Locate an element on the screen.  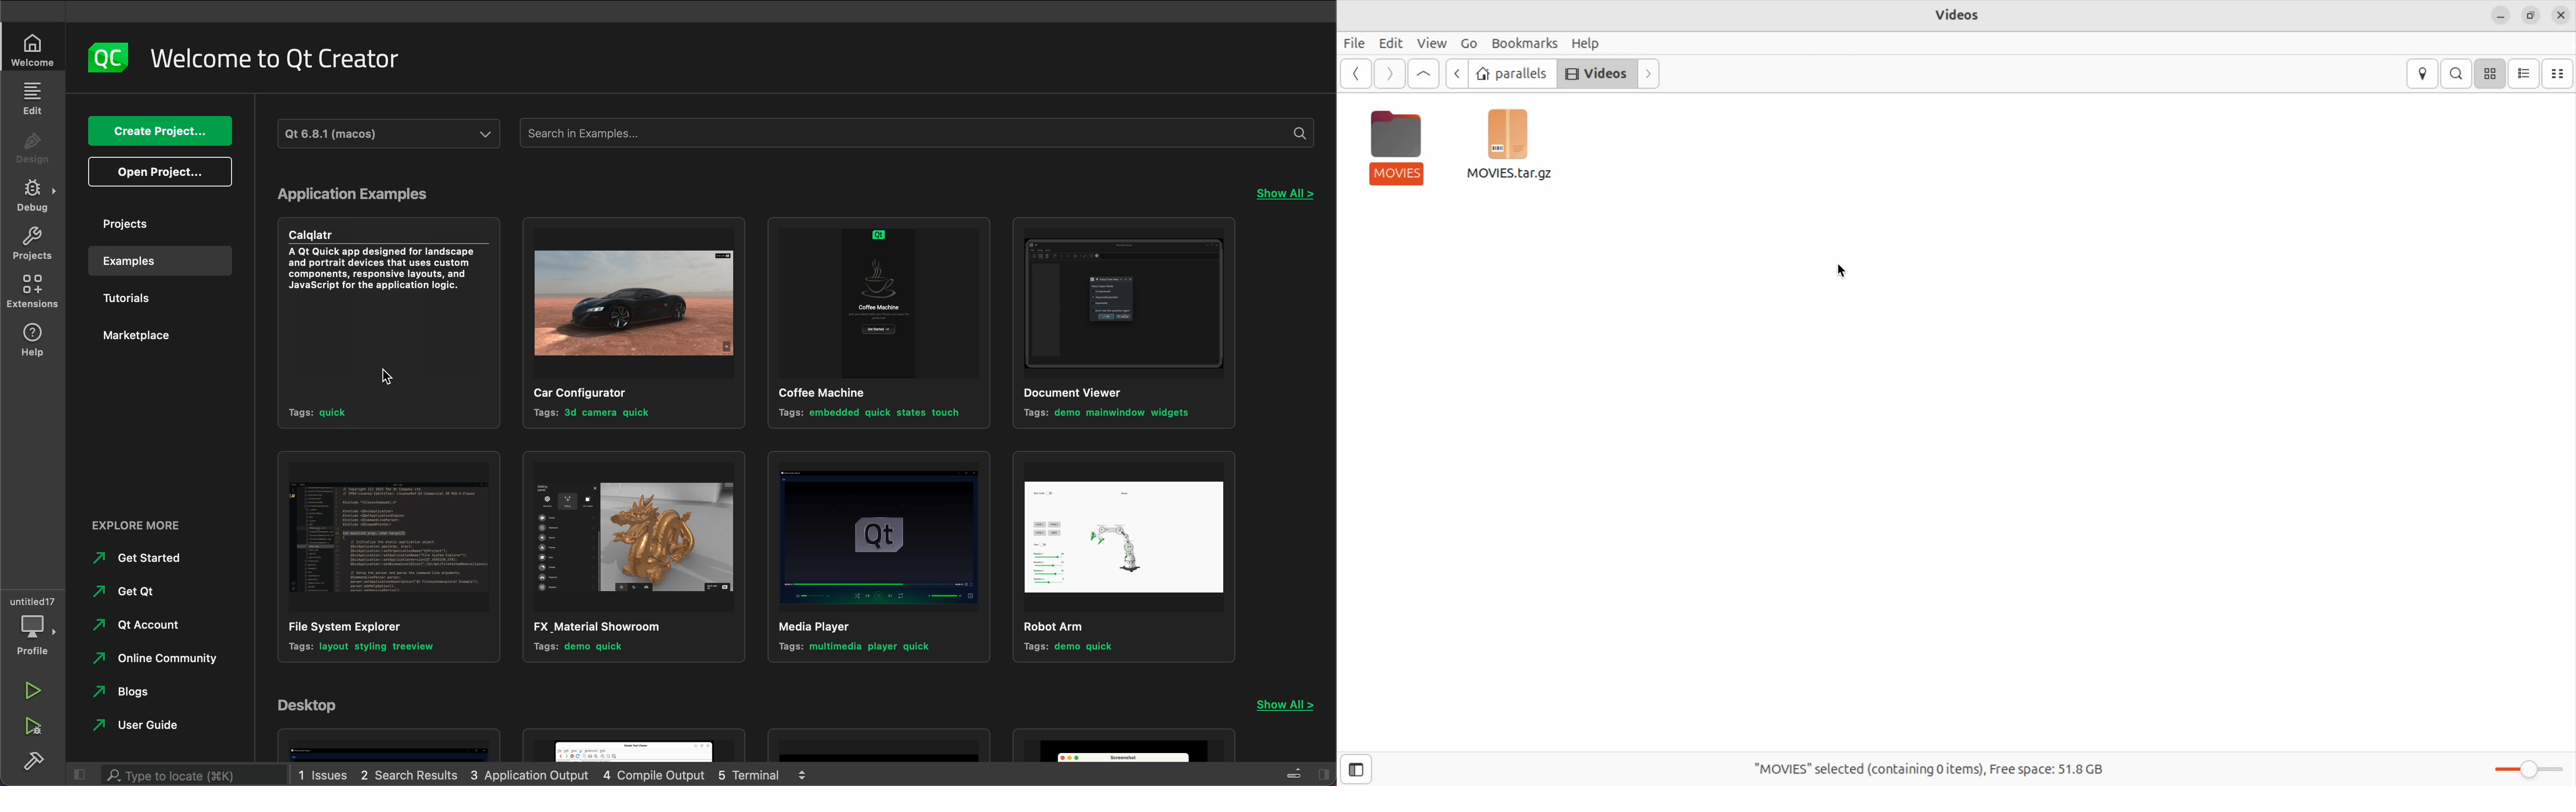
show all is located at coordinates (1292, 706).